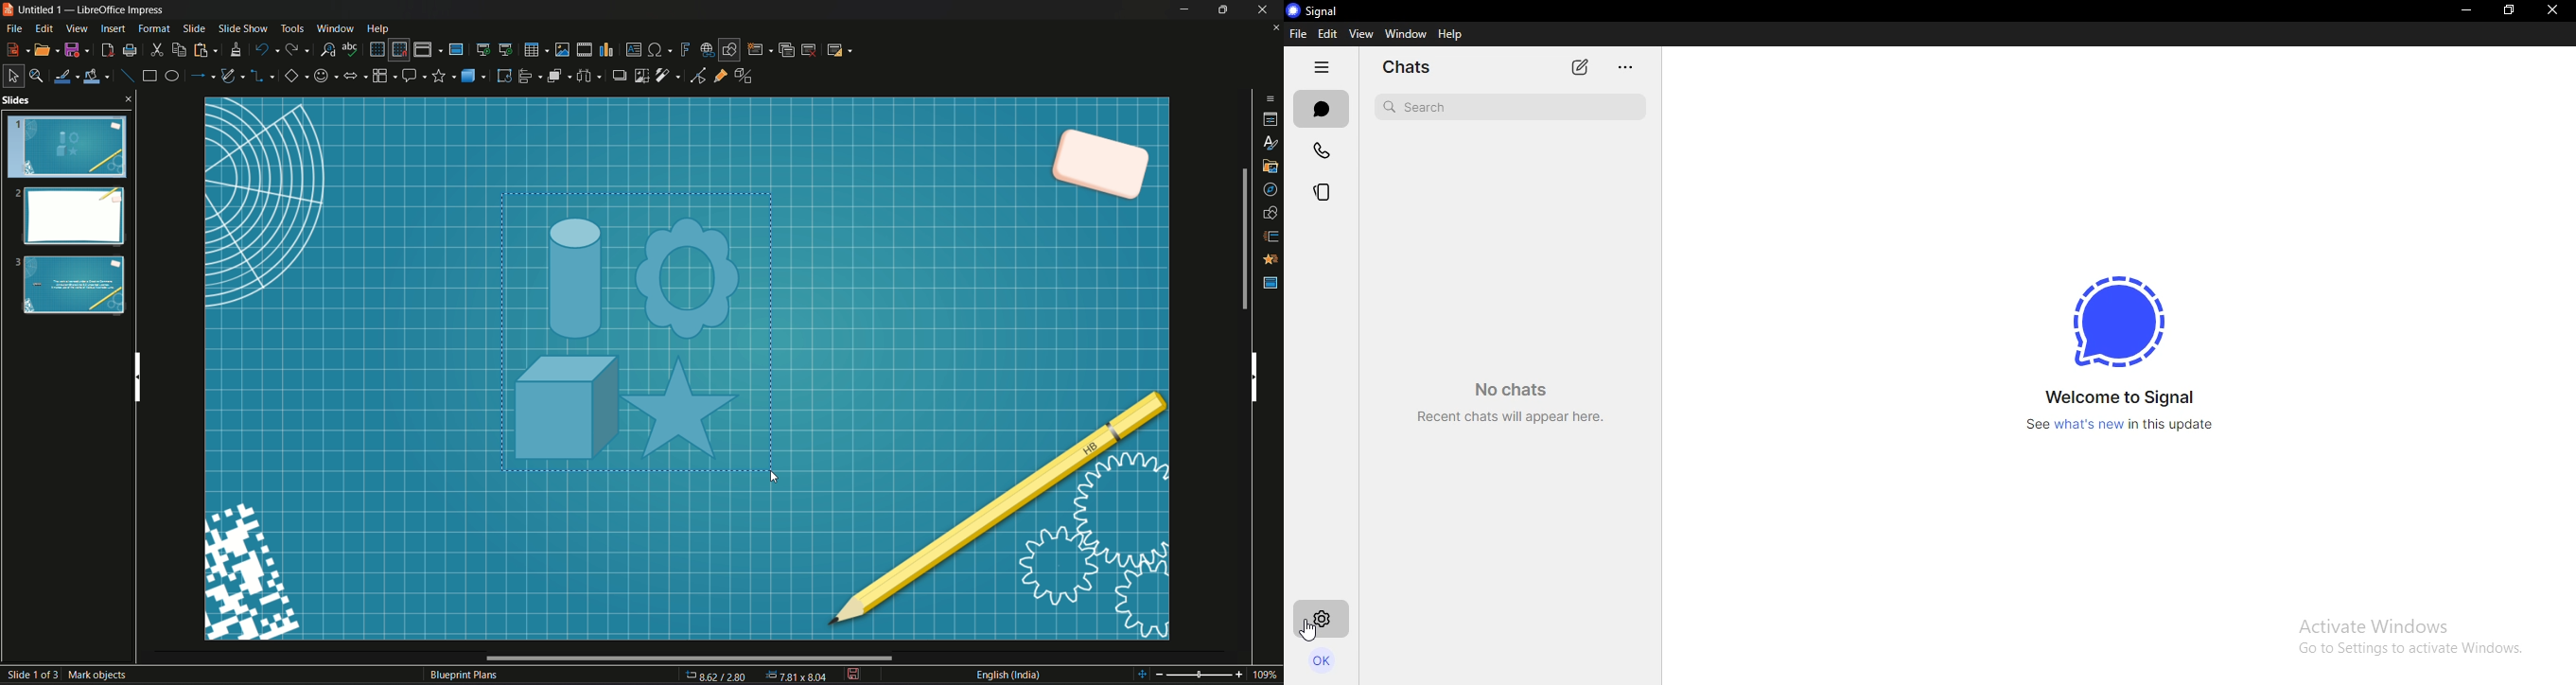  I want to click on undo, so click(266, 49).